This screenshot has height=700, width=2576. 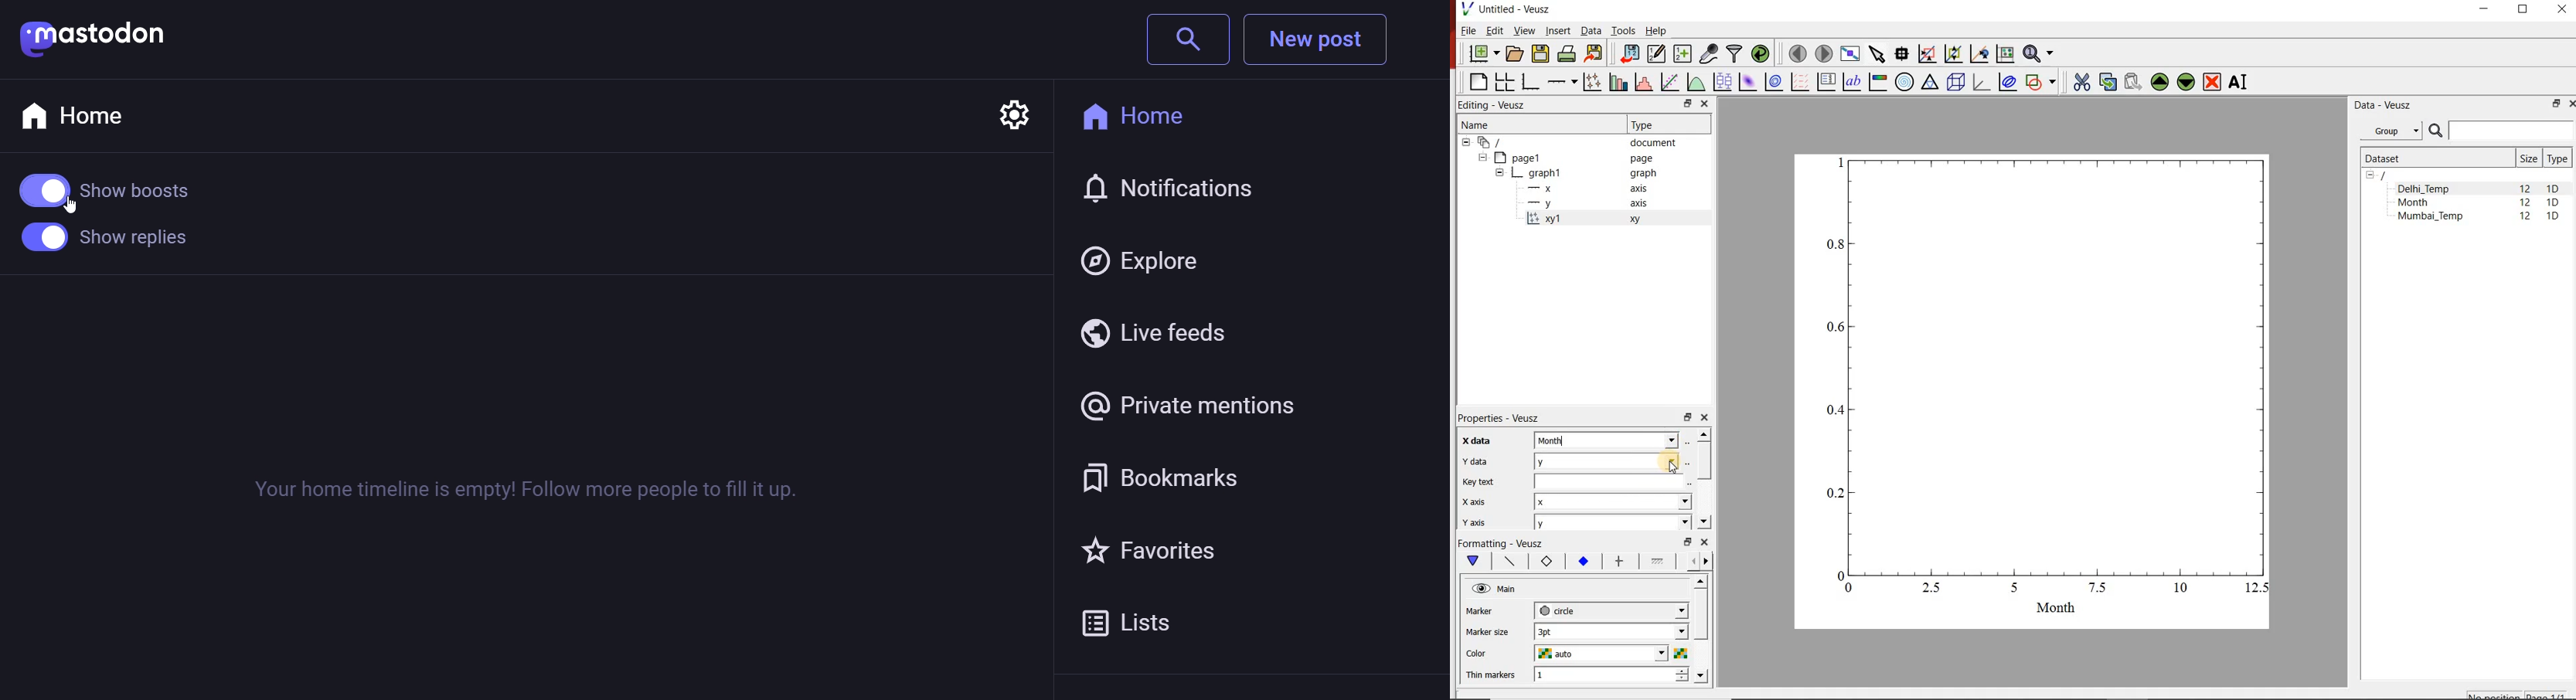 I want to click on search, so click(x=1187, y=39).